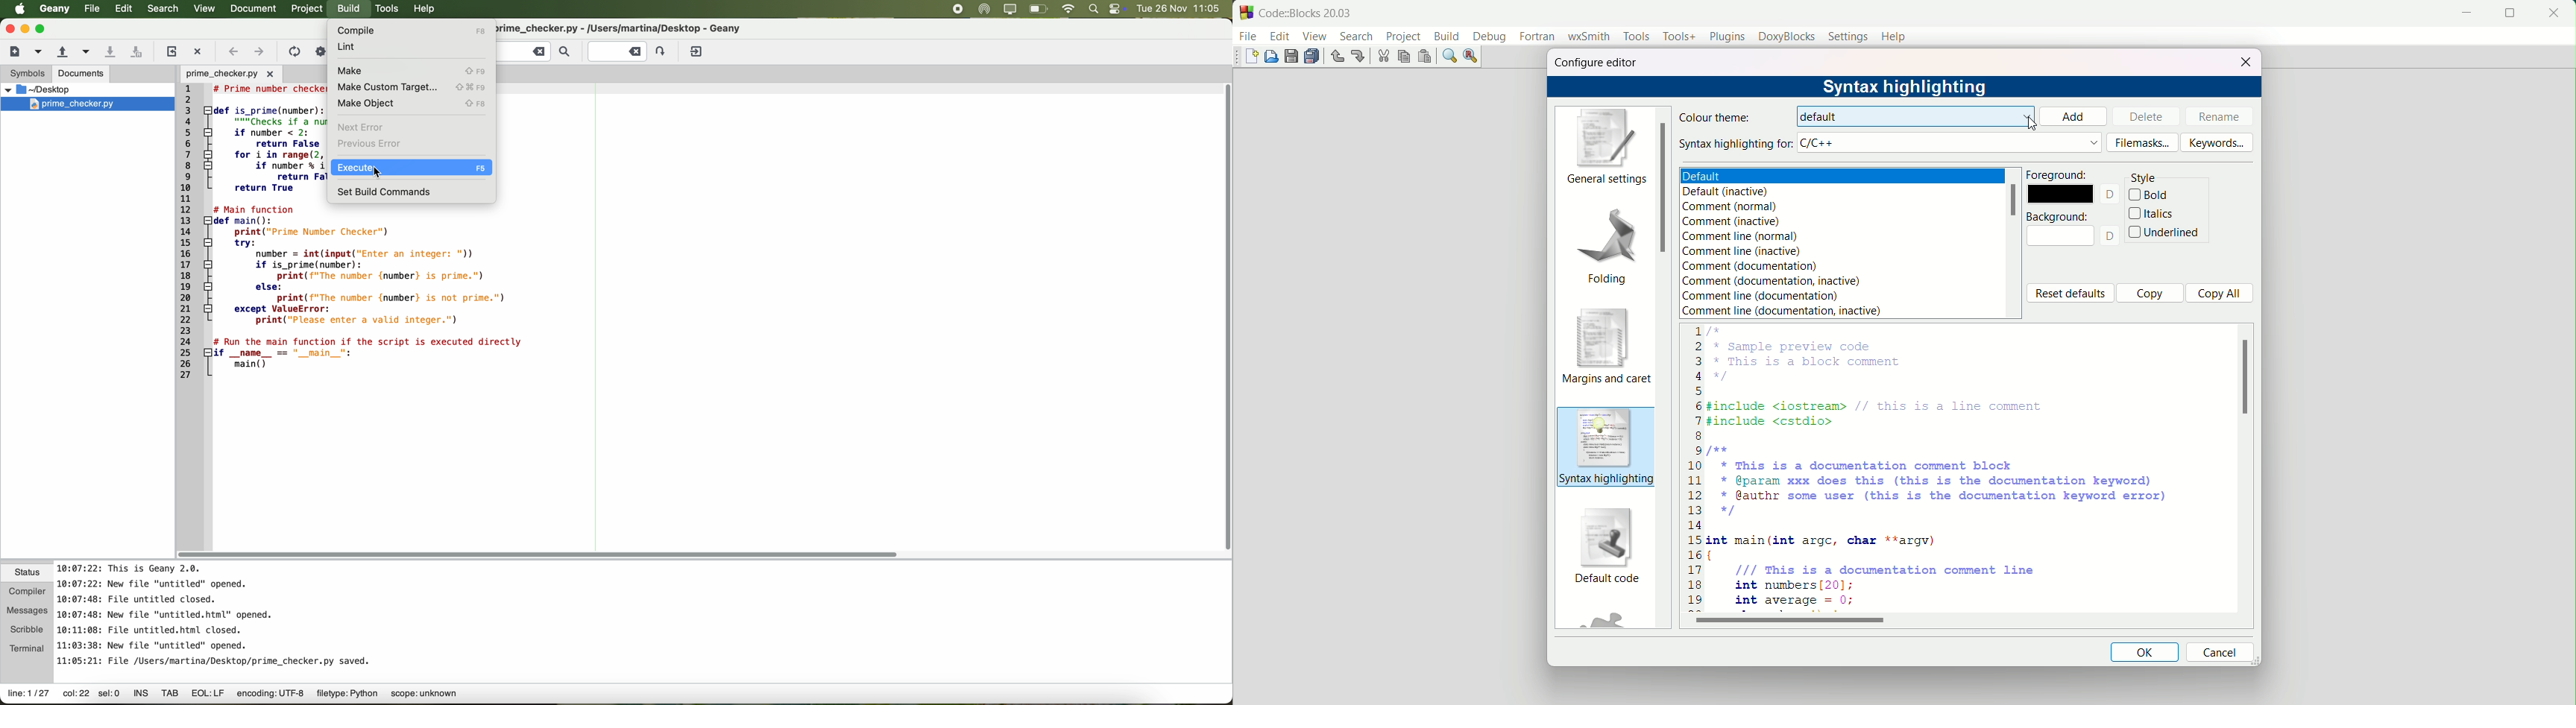  Describe the element at coordinates (25, 75) in the screenshot. I see `symbols` at that location.